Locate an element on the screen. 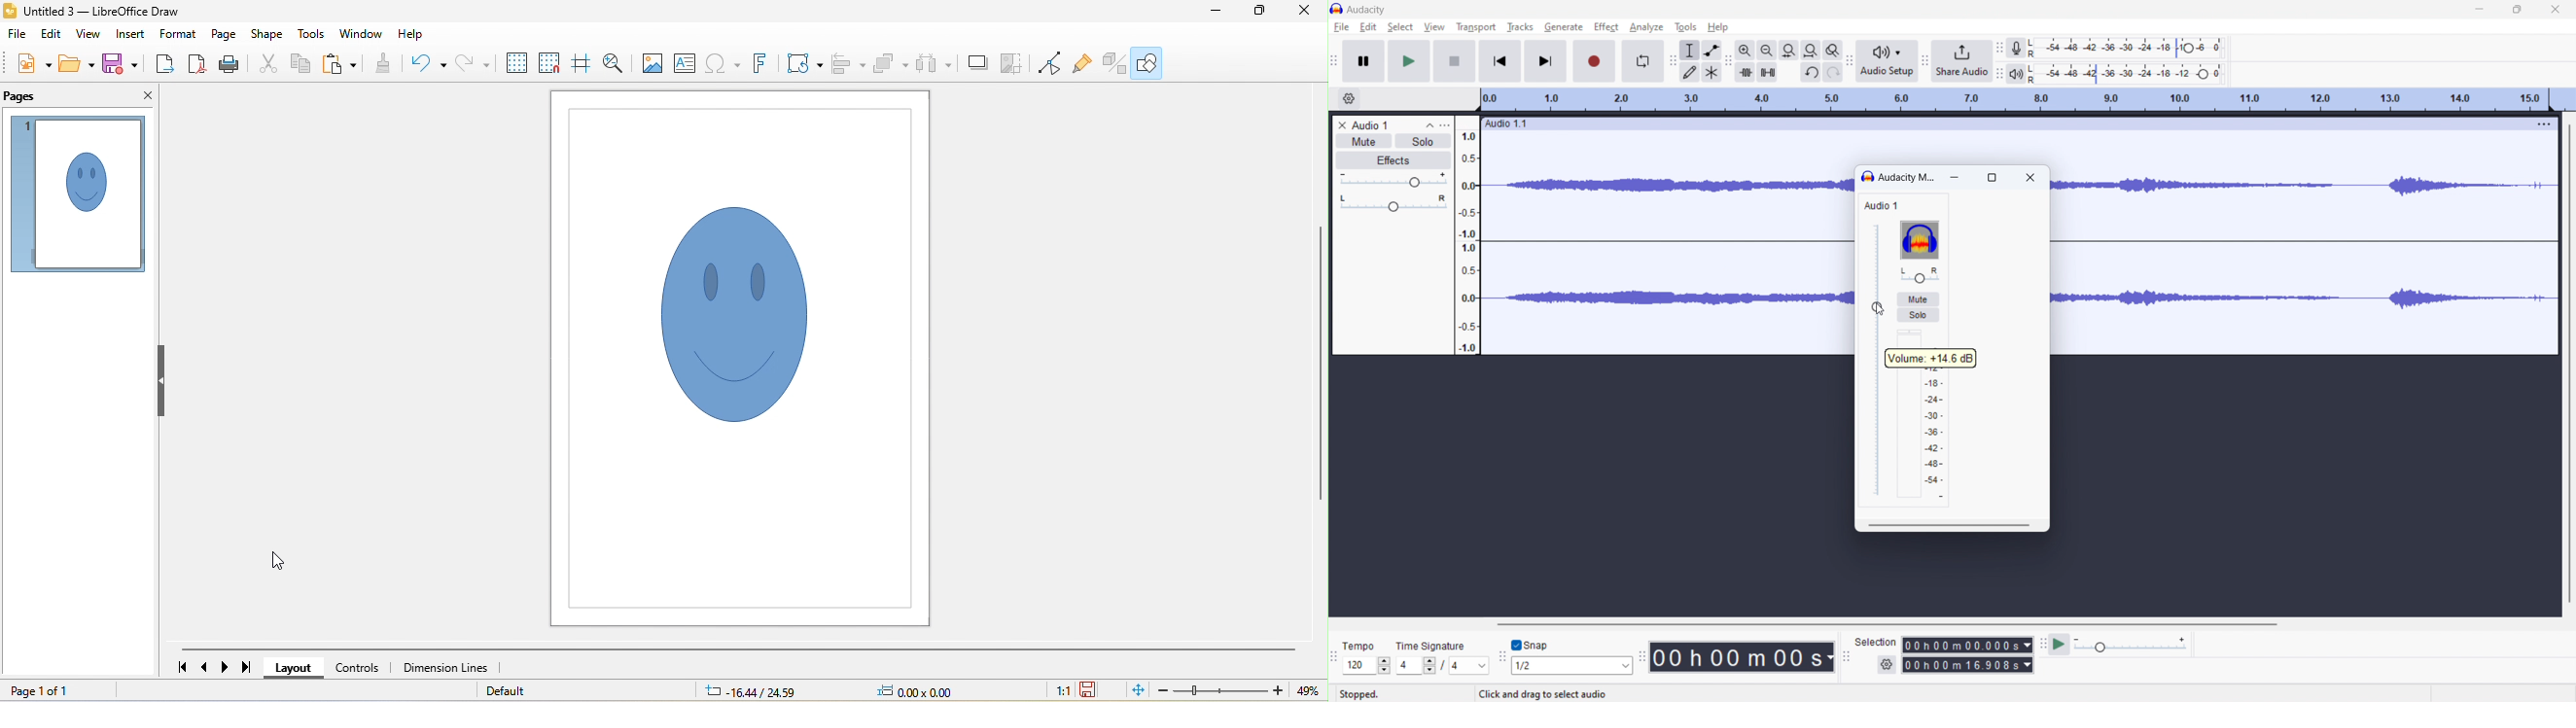 The width and height of the screenshot is (2576, 728). textbox is located at coordinates (685, 64).